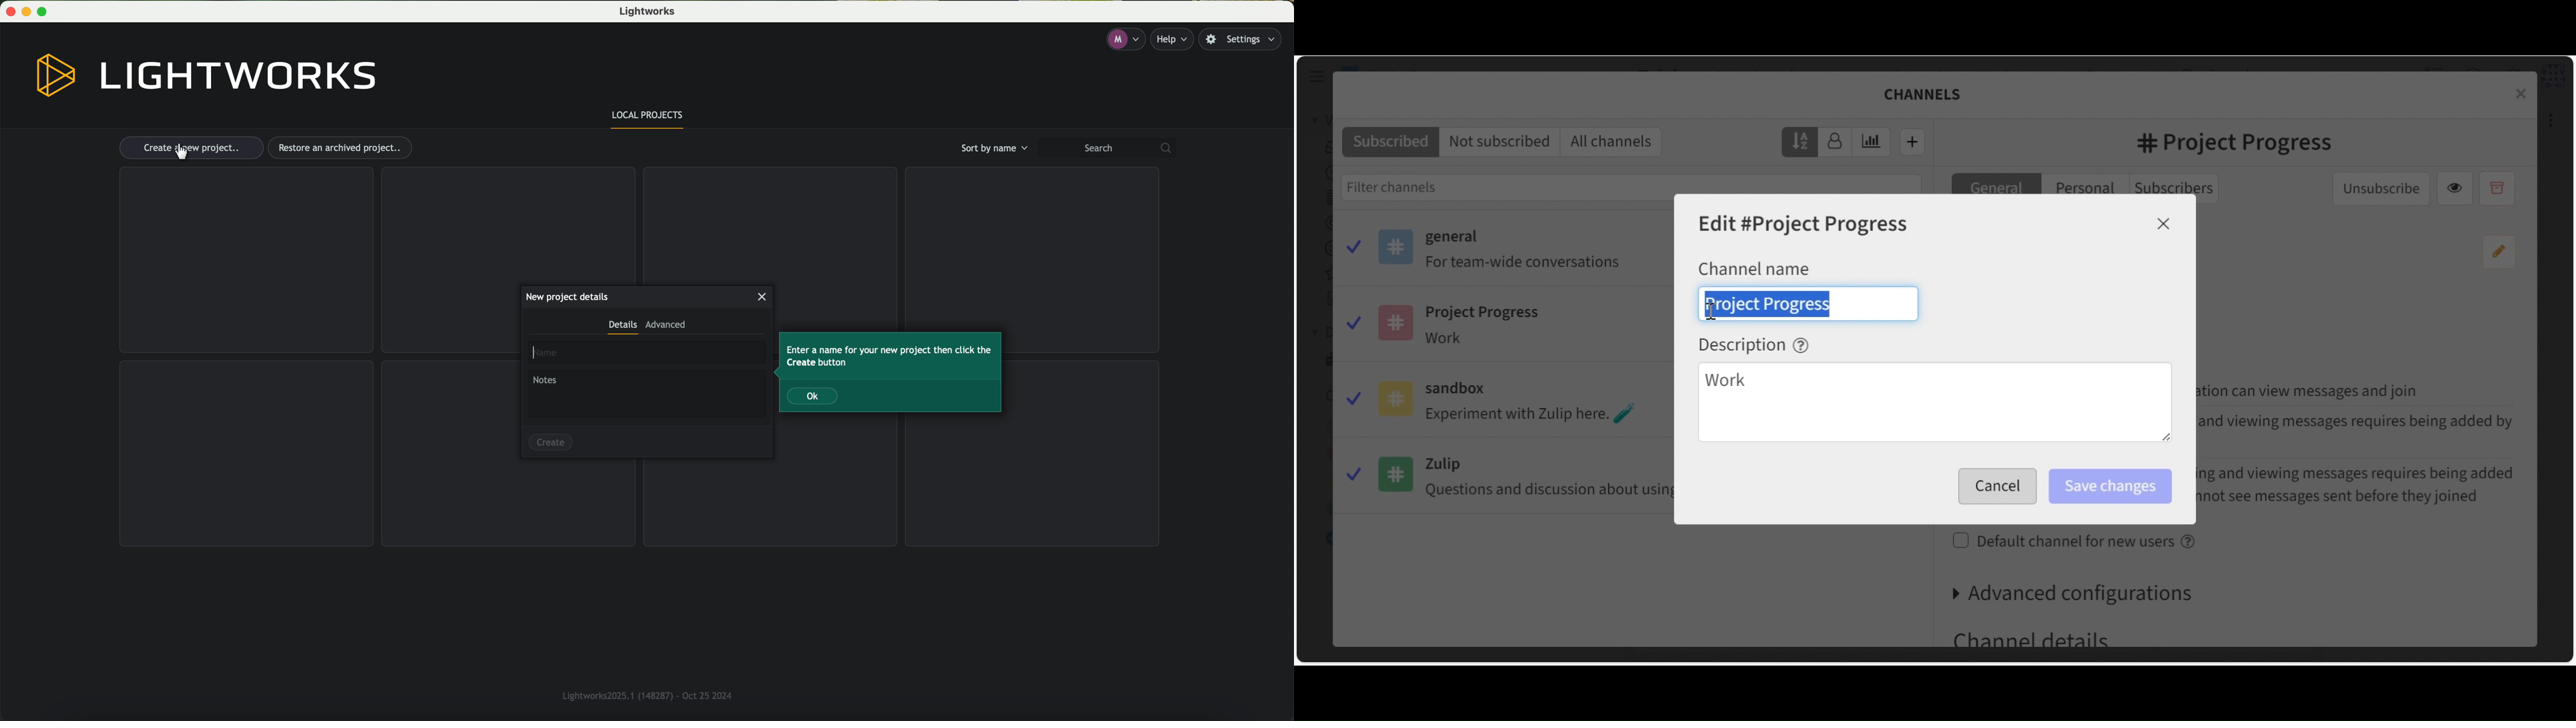 This screenshot has width=2576, height=728. Describe the element at coordinates (245, 260) in the screenshot. I see `grid` at that location.